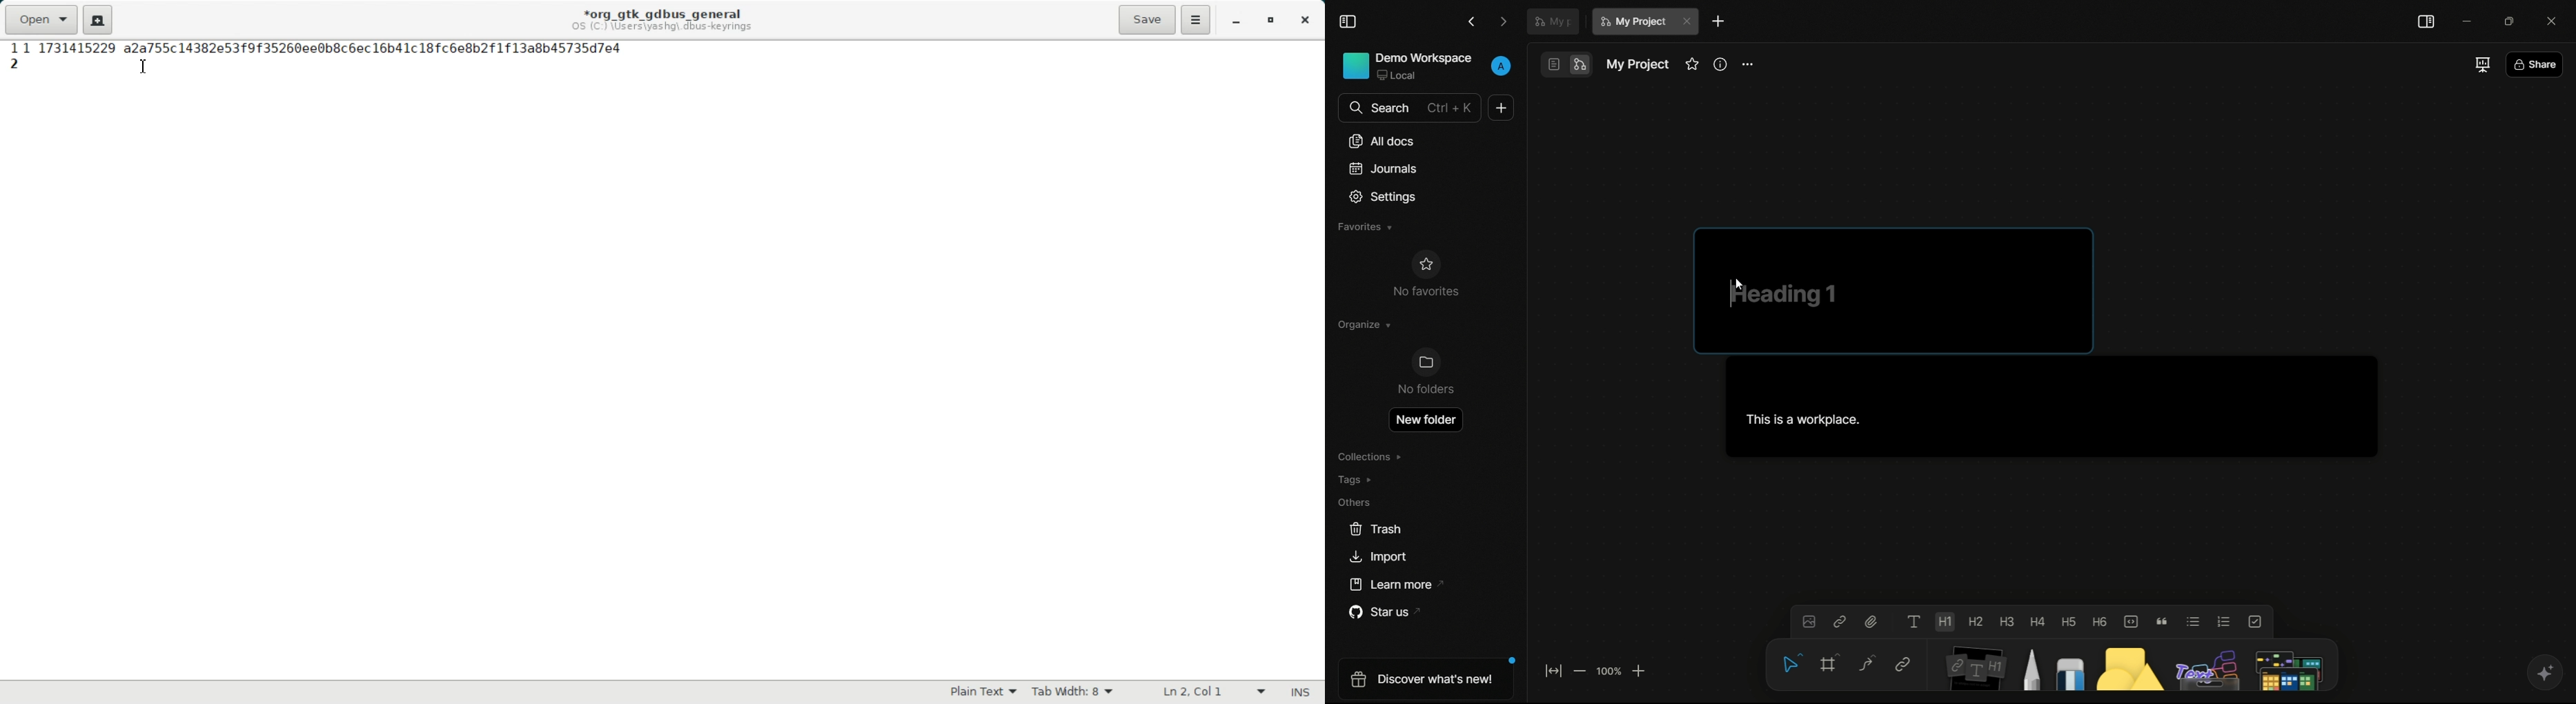 The image size is (2576, 728). I want to click on heading 1, so click(1891, 292).